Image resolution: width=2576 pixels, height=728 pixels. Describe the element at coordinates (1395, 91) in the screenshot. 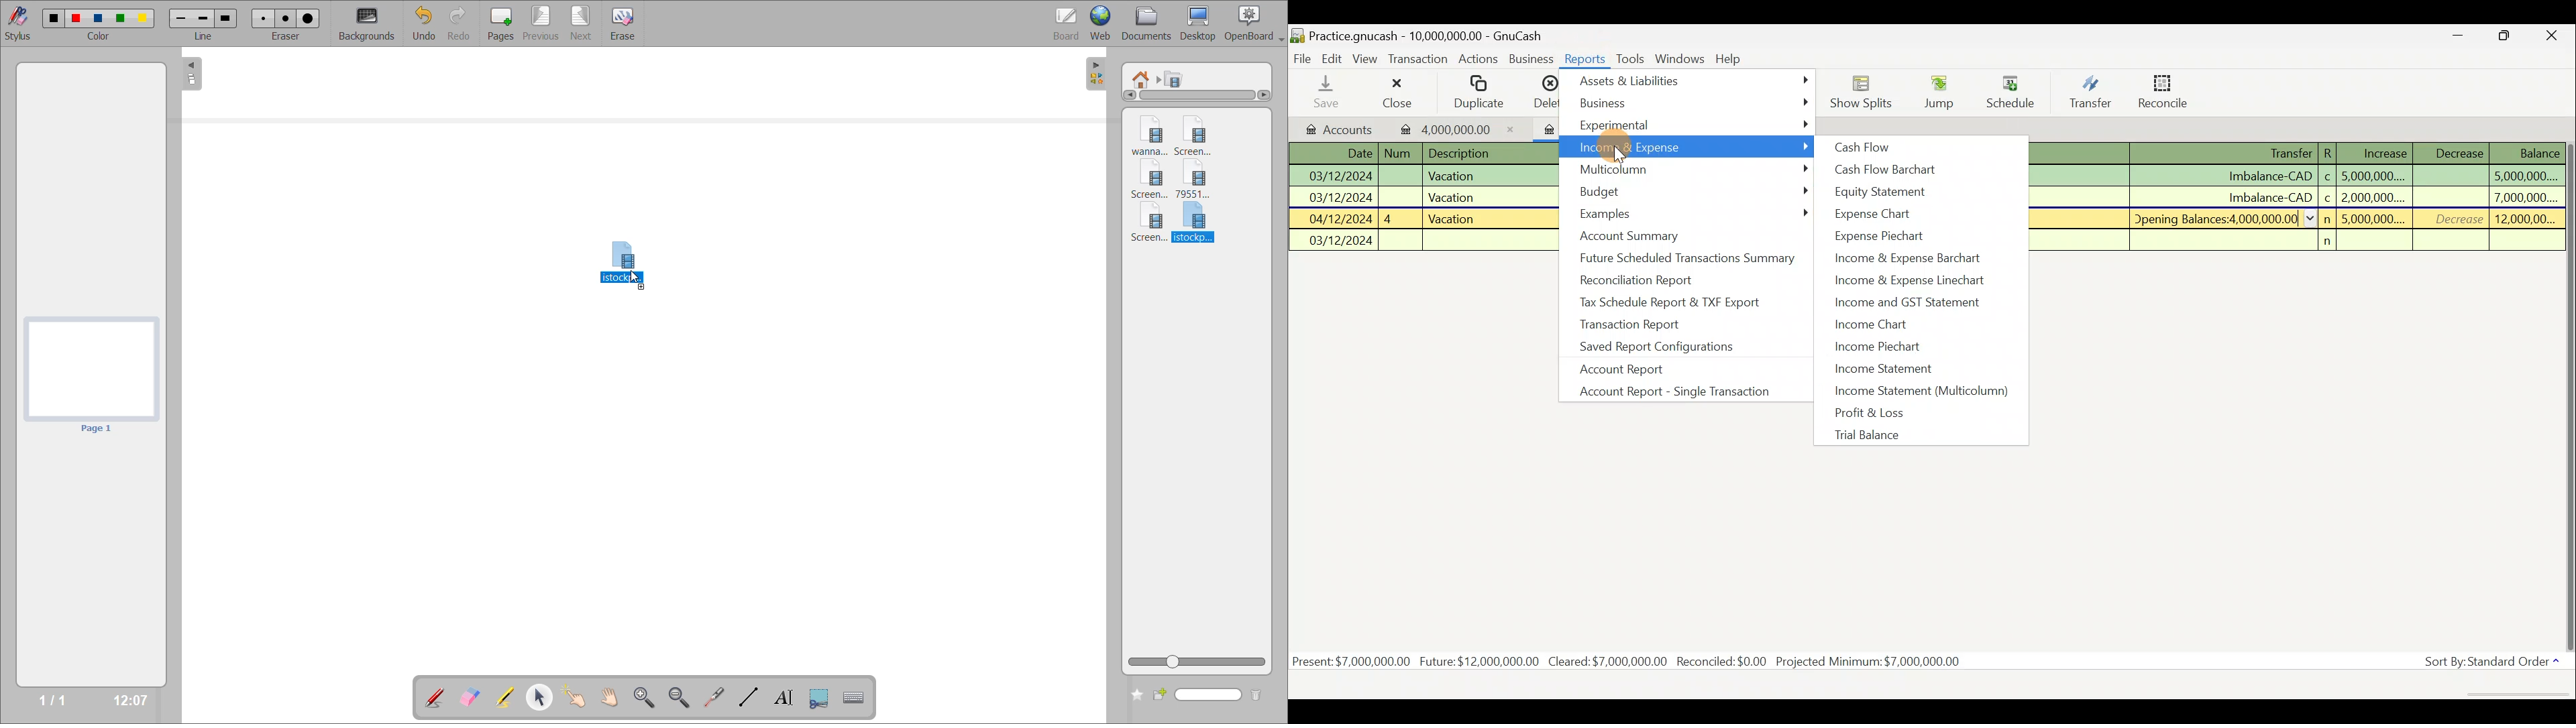

I see `Close` at that location.